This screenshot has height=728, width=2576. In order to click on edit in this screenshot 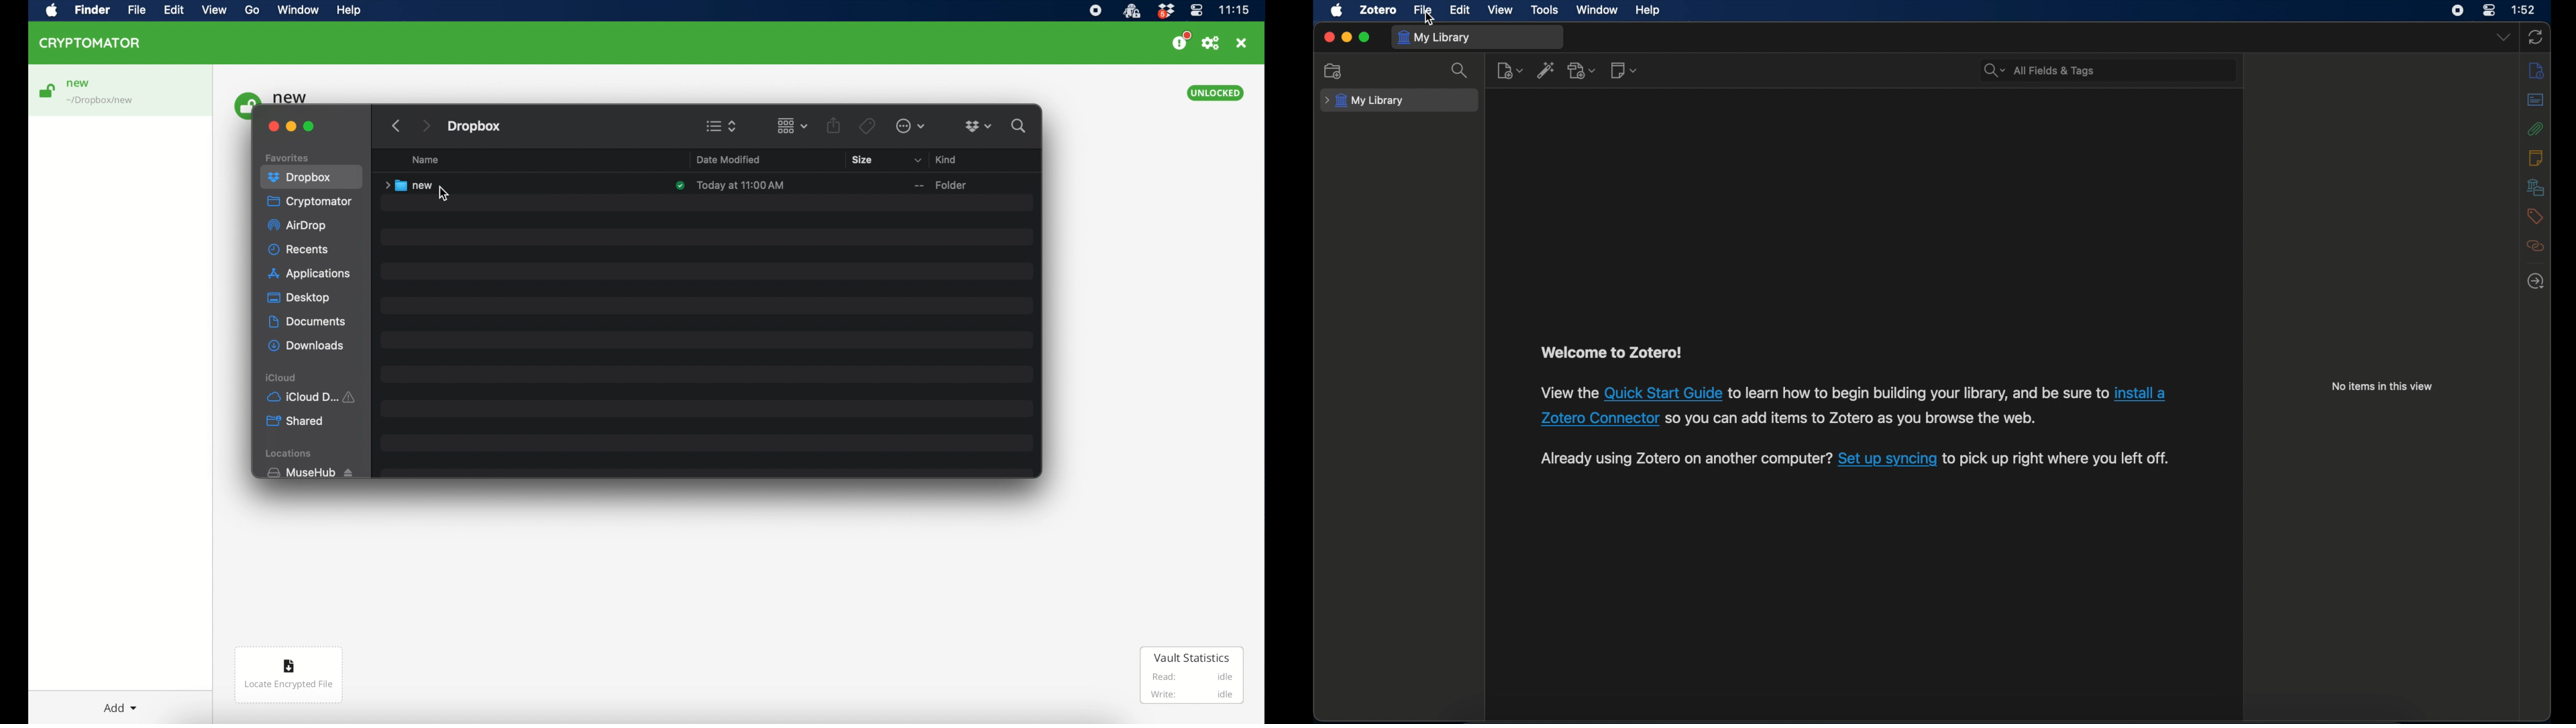, I will do `click(1461, 10)`.